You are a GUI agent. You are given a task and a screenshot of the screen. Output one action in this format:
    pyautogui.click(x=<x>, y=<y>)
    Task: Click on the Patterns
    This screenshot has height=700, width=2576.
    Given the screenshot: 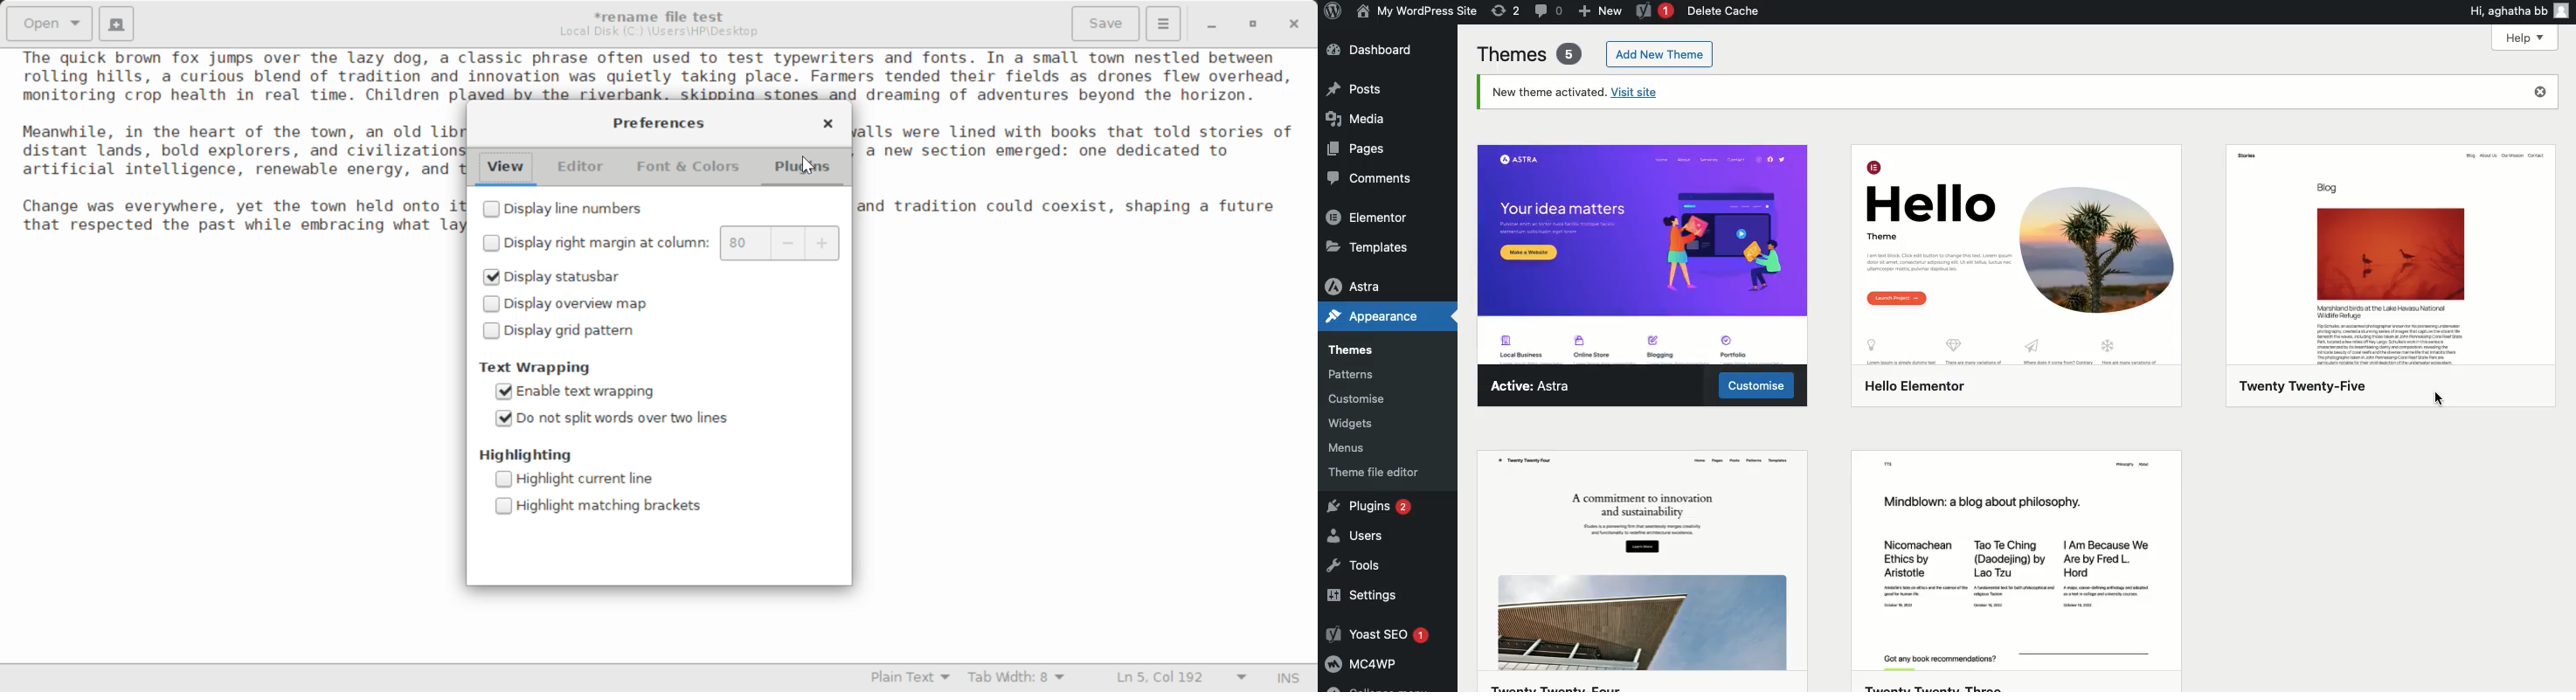 What is the action you would take?
    pyautogui.click(x=1361, y=371)
    